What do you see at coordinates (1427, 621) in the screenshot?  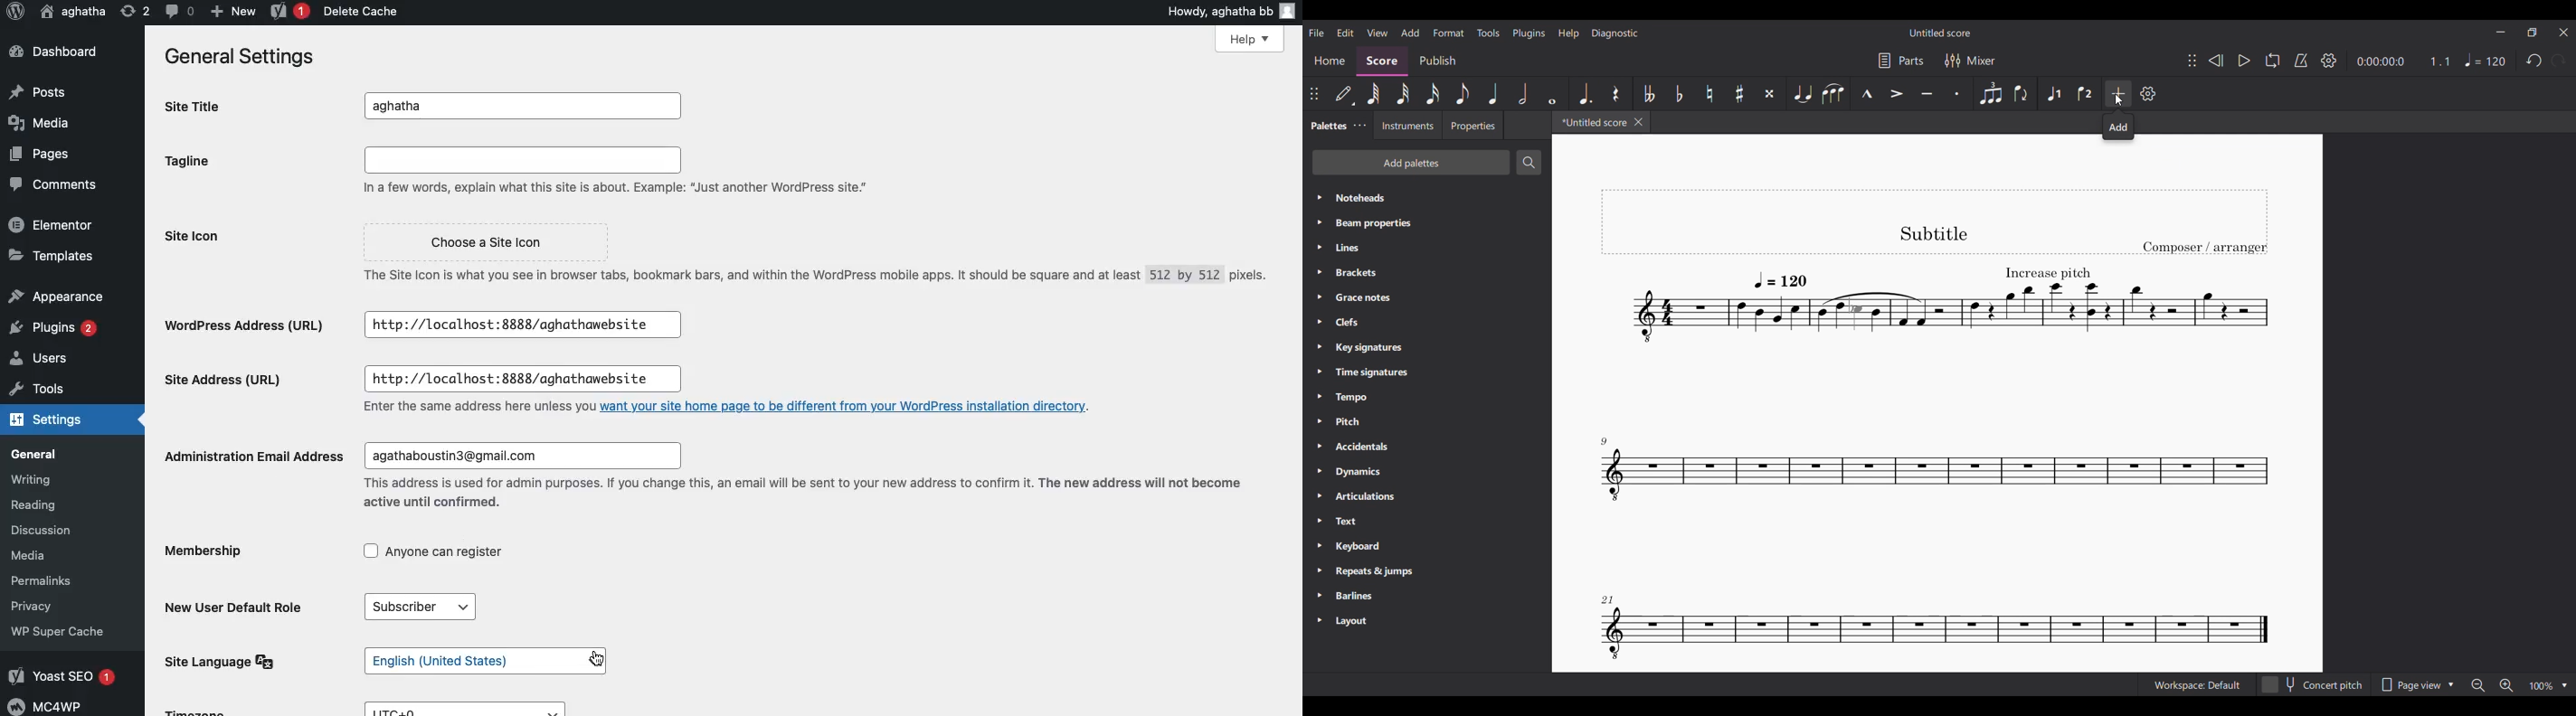 I see `Layout` at bounding box center [1427, 621].